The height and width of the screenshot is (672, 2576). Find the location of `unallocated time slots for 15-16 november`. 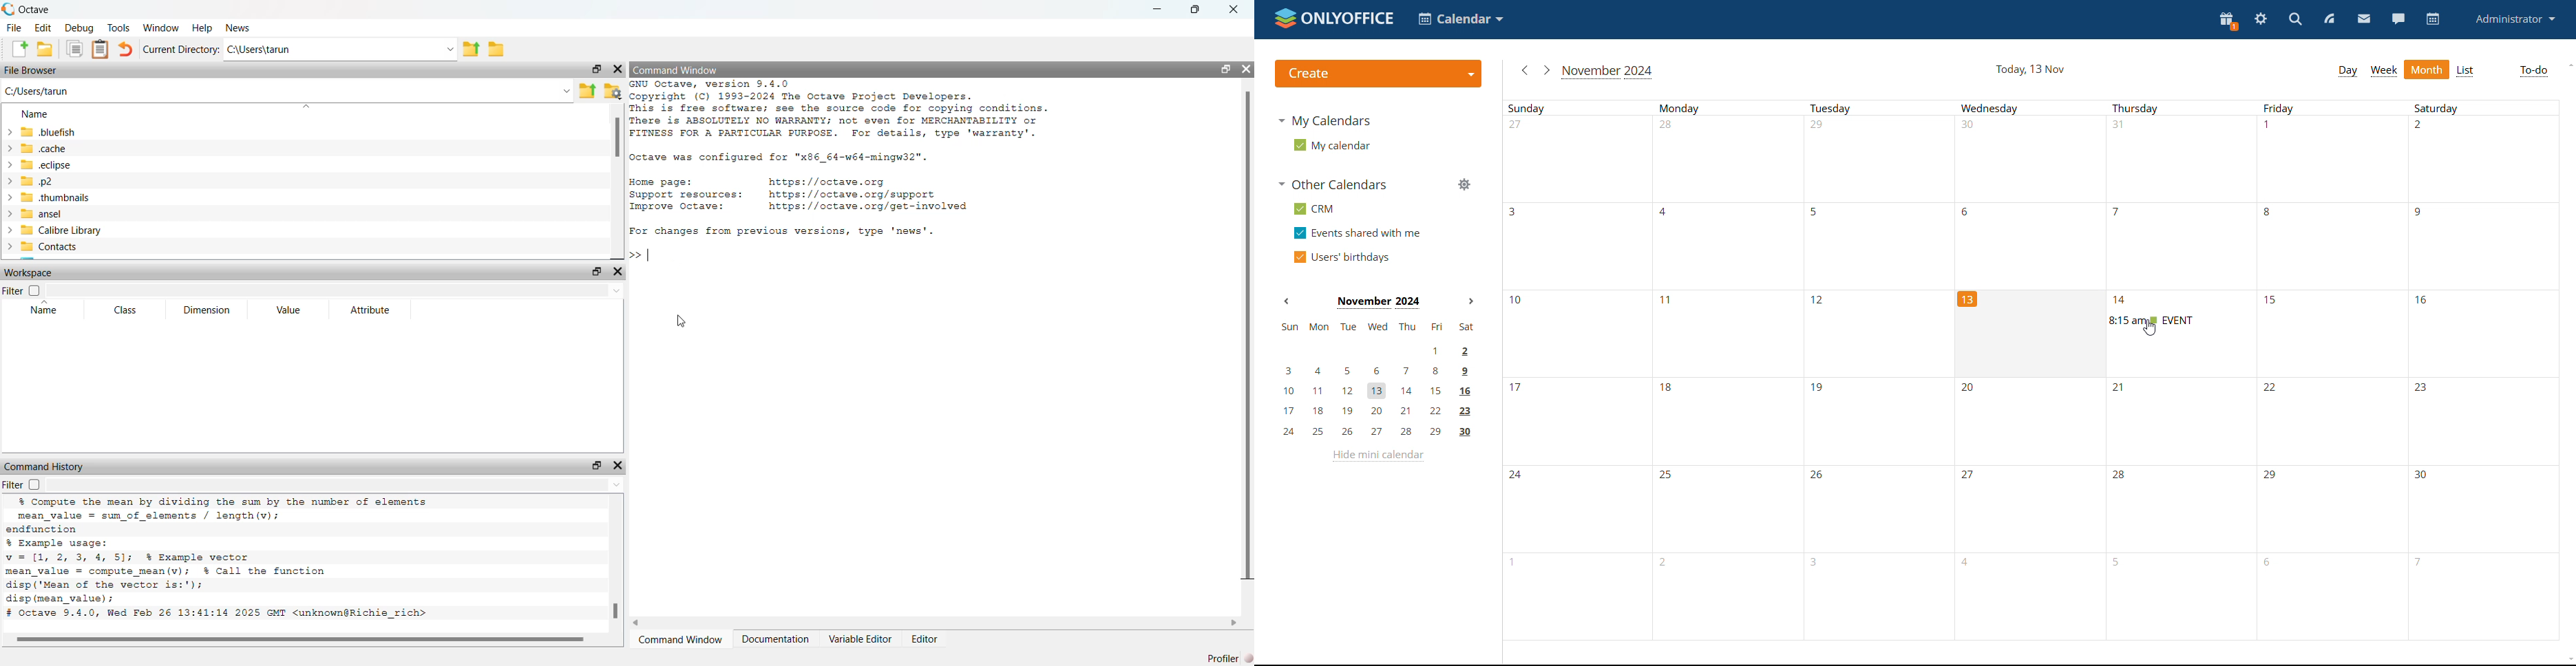

unallocated time slots for 15-16 november is located at coordinates (2416, 339).